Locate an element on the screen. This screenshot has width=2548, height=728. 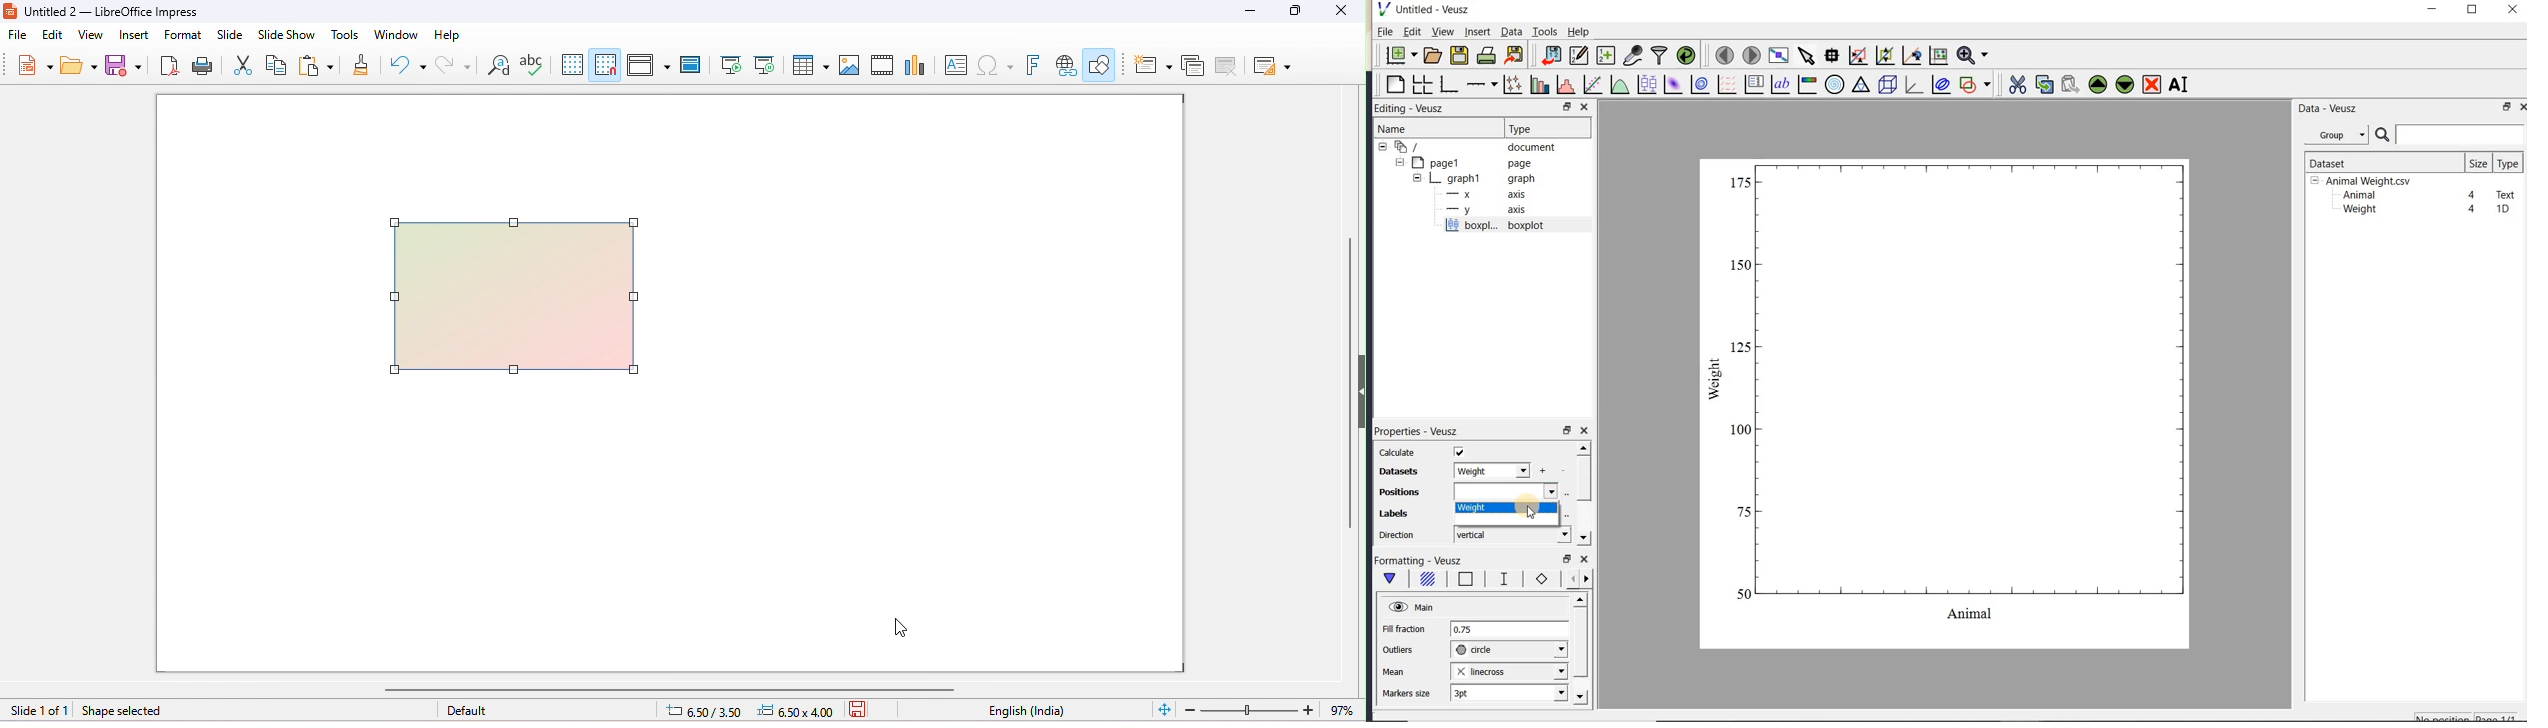
Properties - Veusz is located at coordinates (1415, 429).